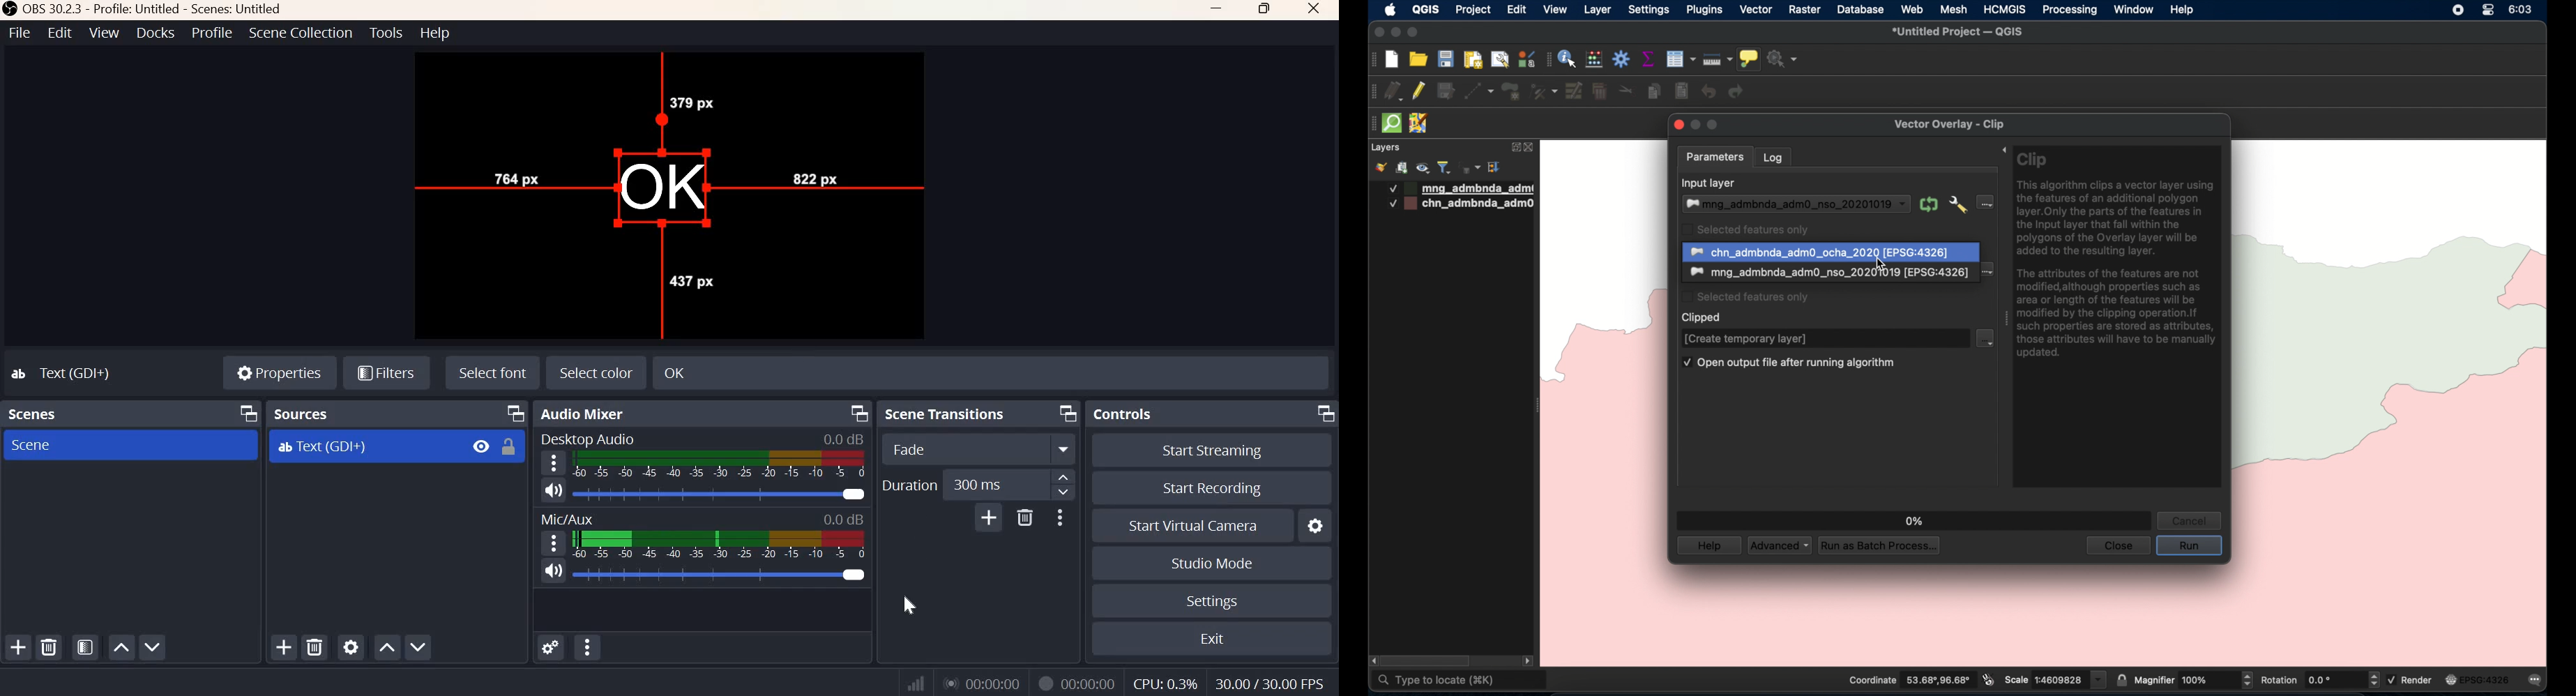  Describe the element at coordinates (1649, 59) in the screenshot. I see `show statistical summary` at that location.